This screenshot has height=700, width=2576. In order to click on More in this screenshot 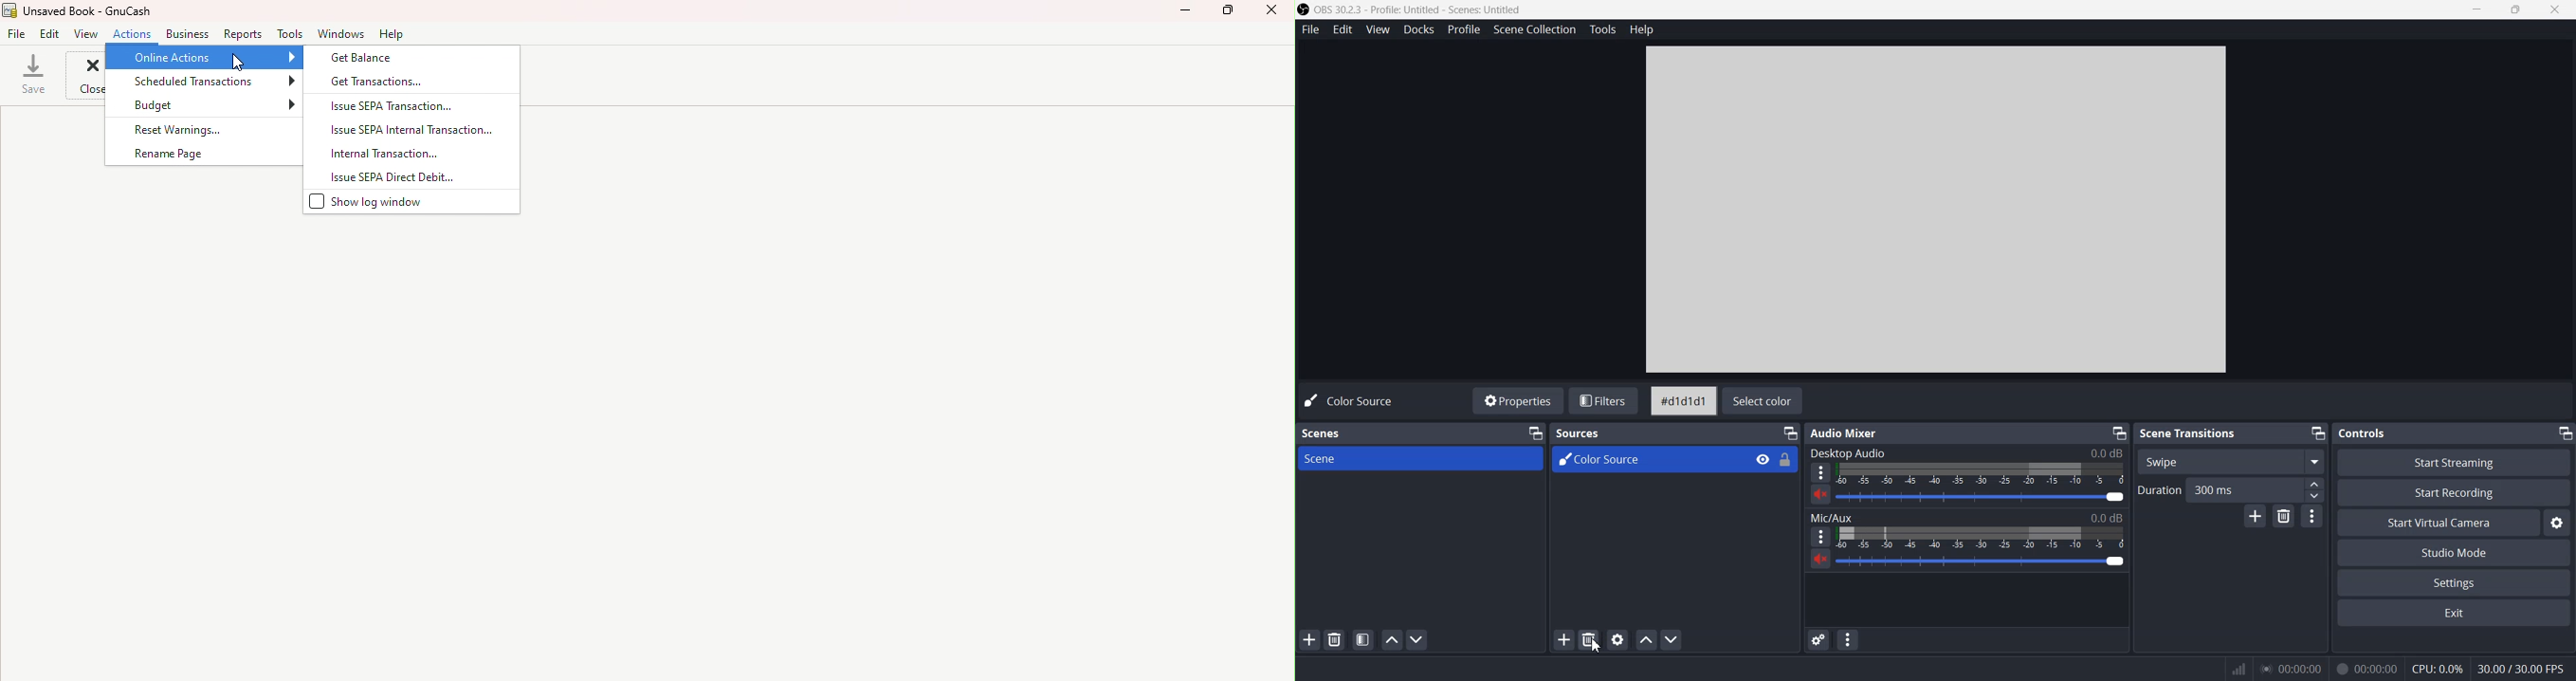, I will do `click(1821, 473)`.